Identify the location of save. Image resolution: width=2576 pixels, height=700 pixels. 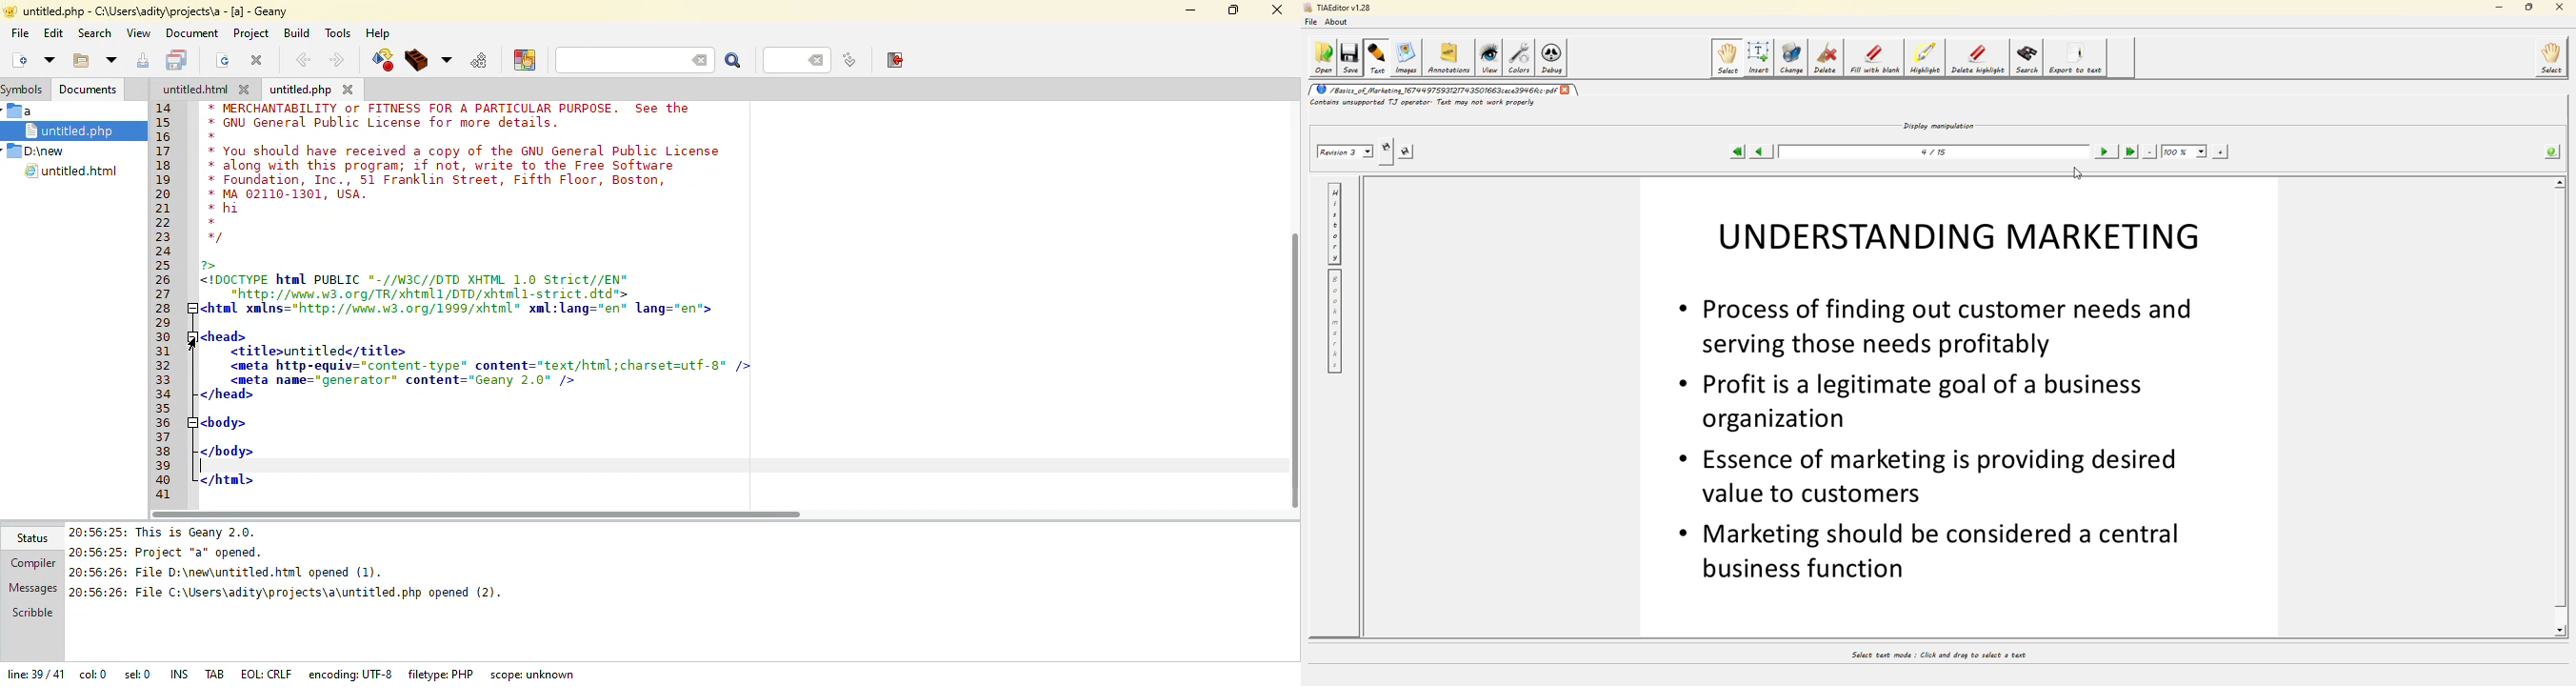
(143, 60).